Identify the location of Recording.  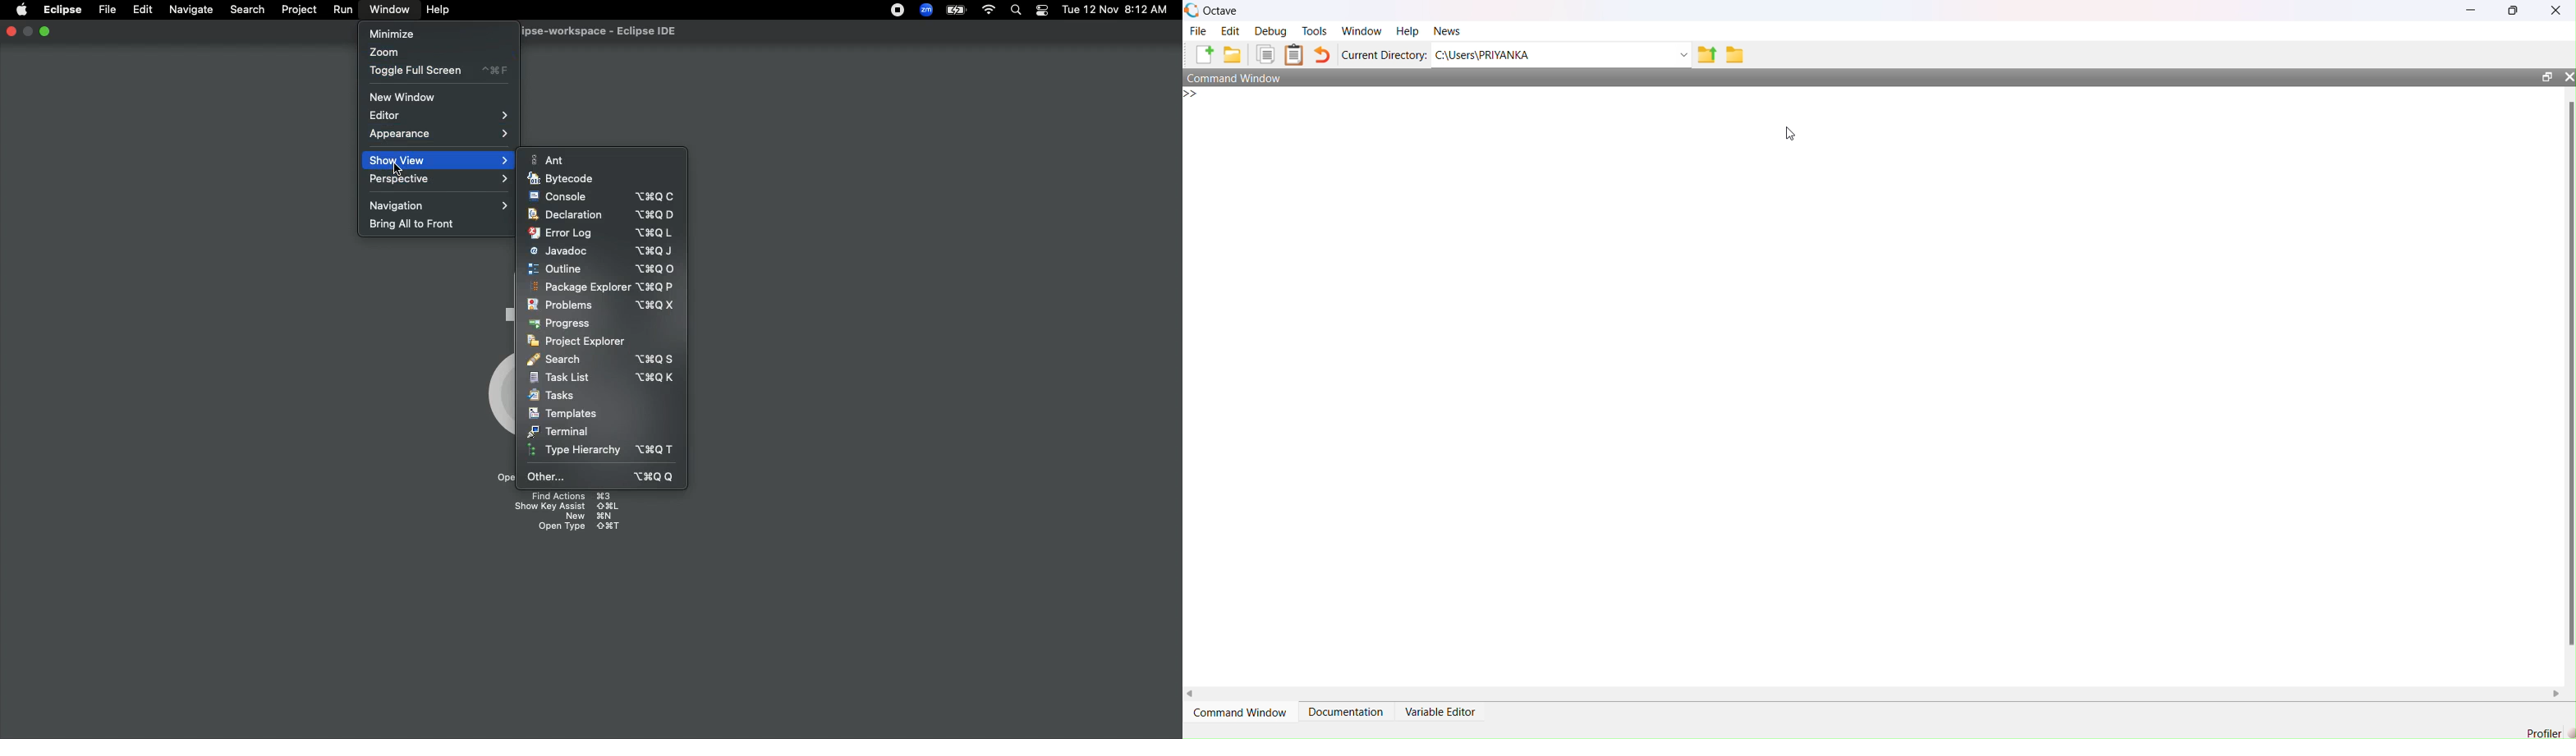
(893, 10).